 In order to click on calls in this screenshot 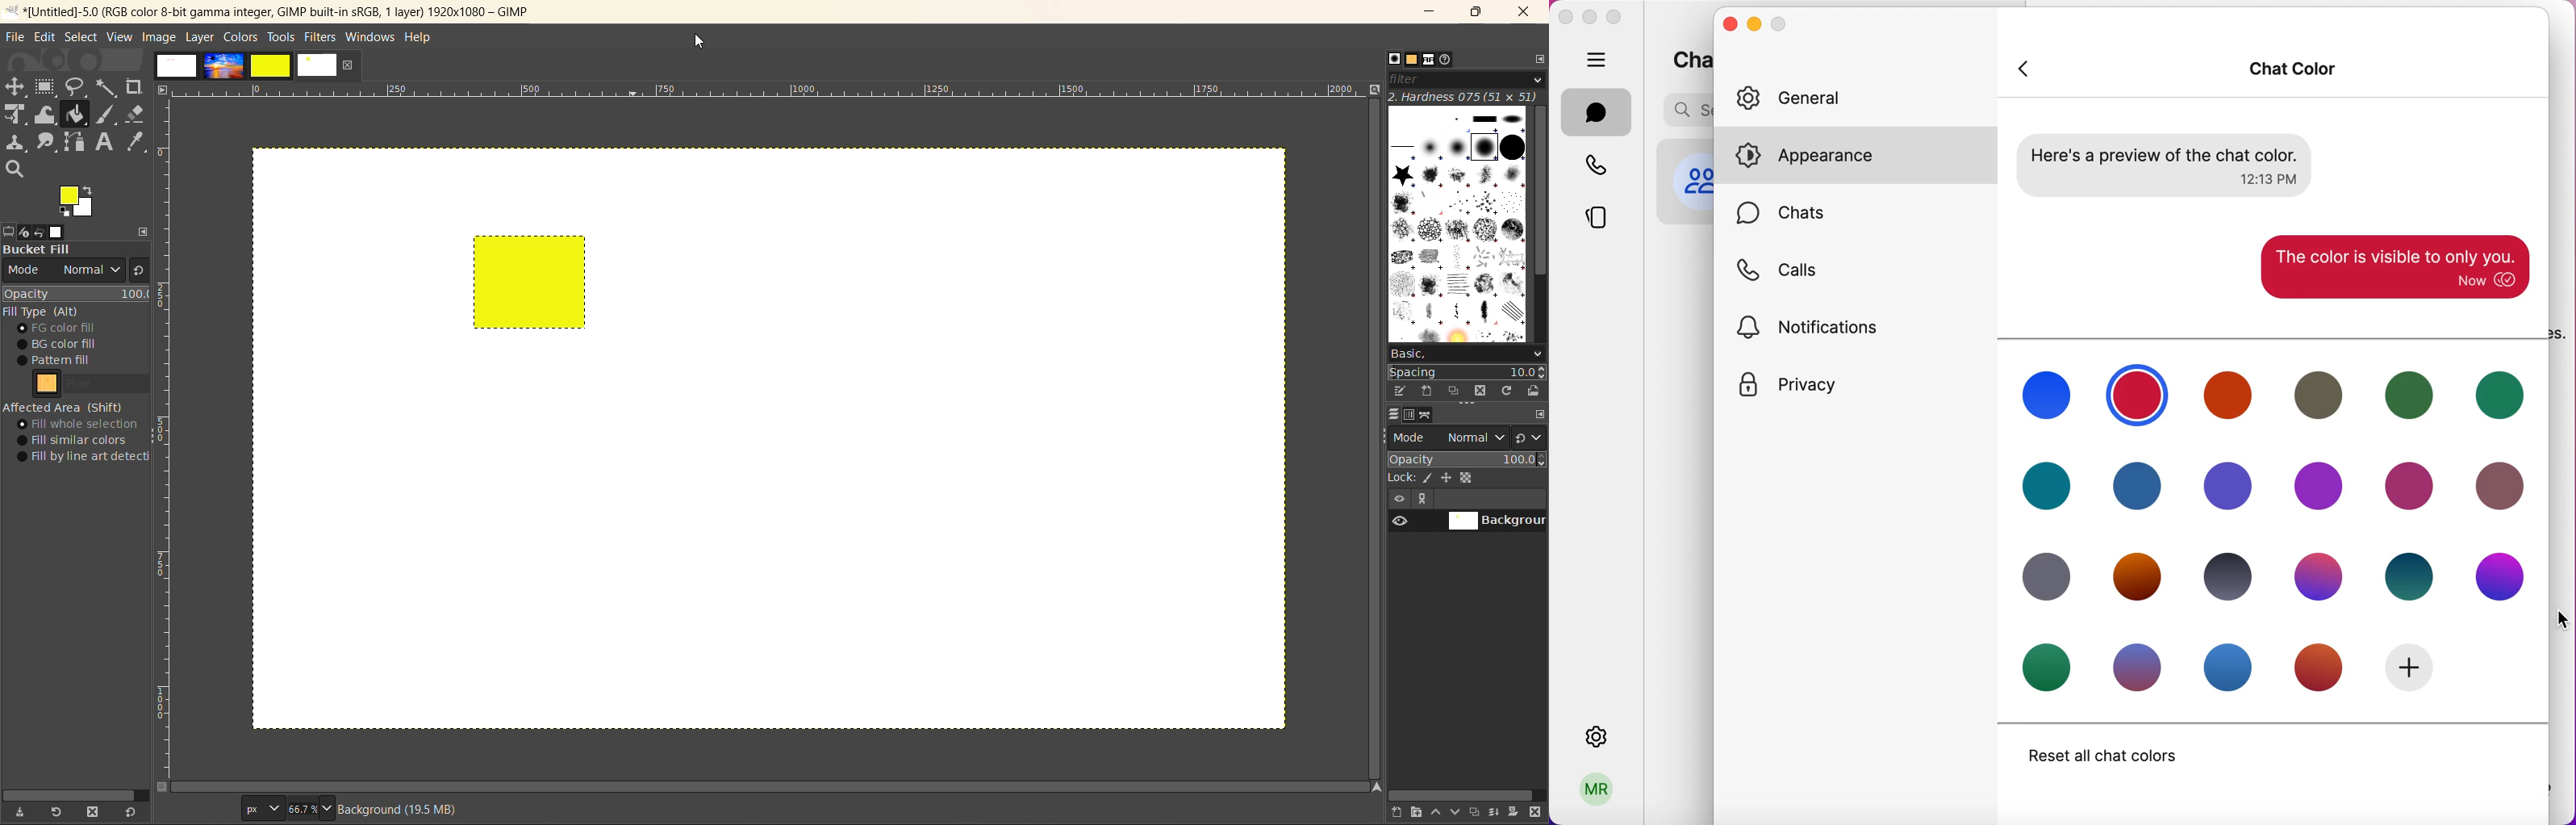, I will do `click(1603, 167)`.